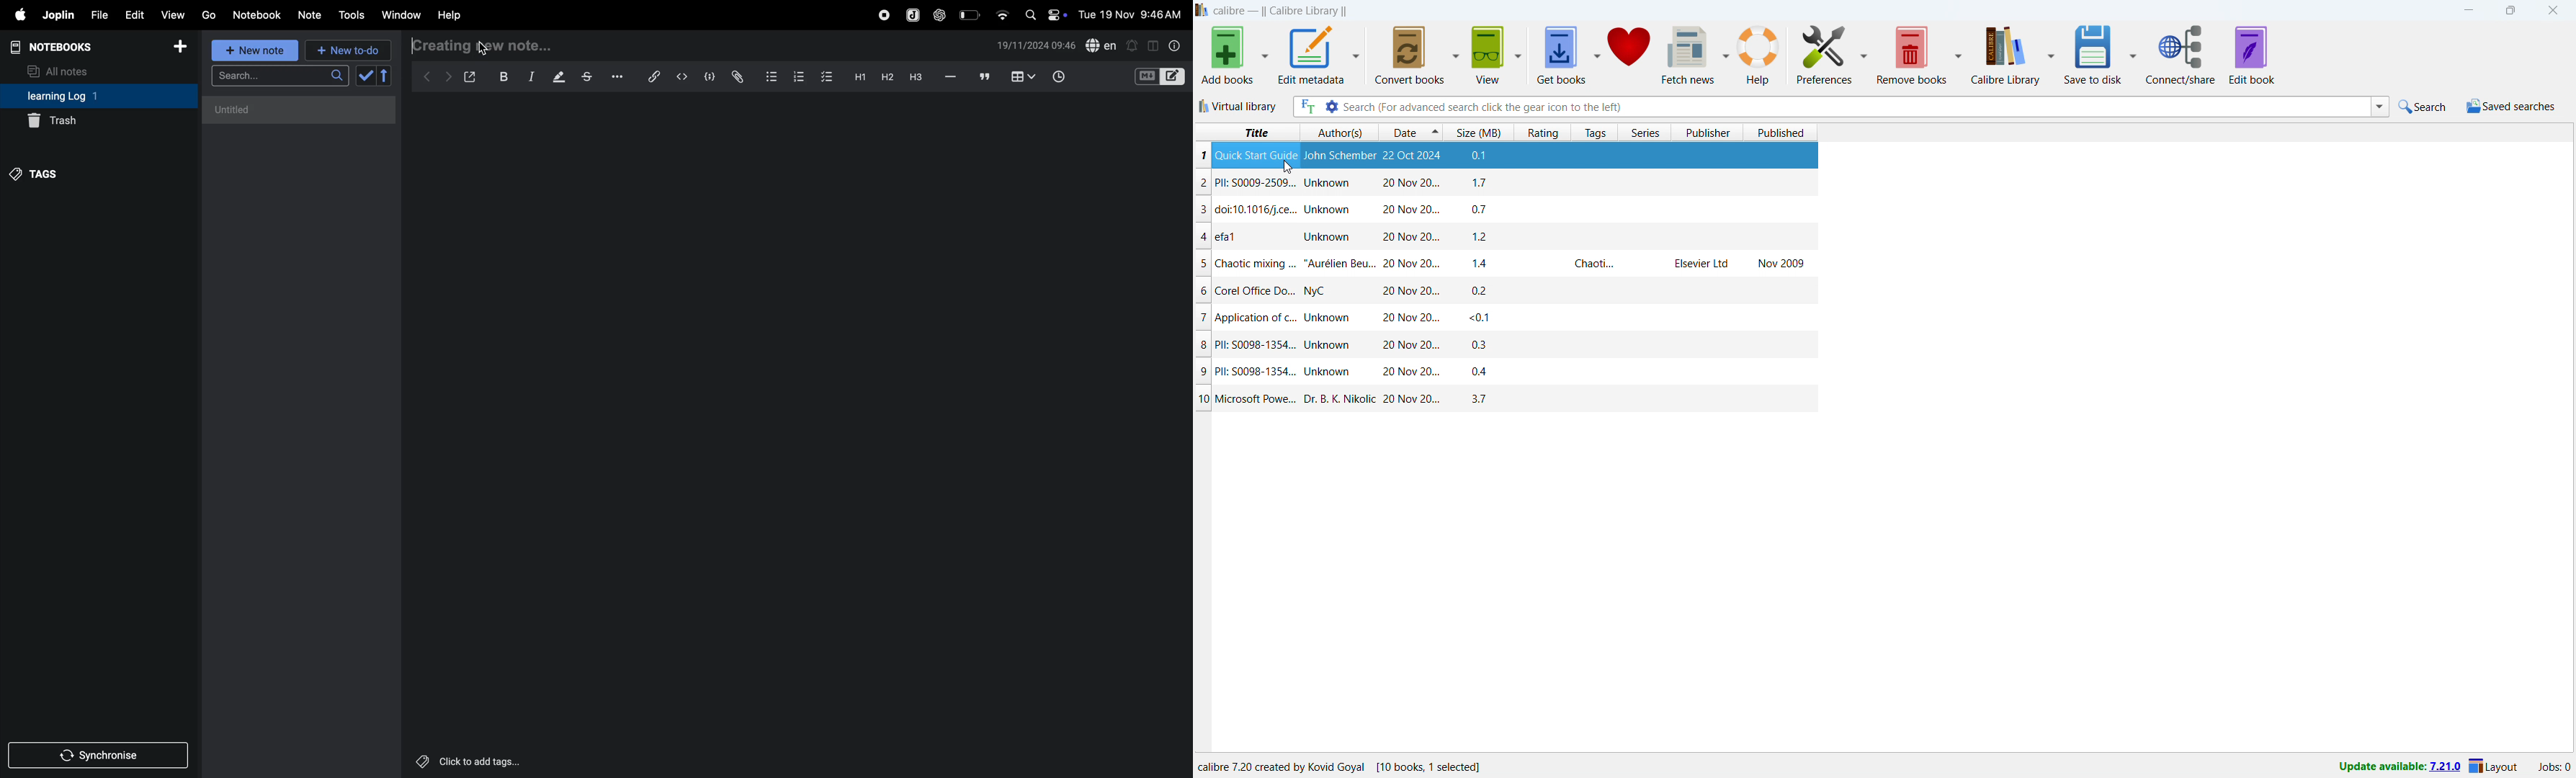 Image resolution: width=2576 pixels, height=784 pixels. Describe the element at coordinates (350, 15) in the screenshot. I see `tools` at that location.